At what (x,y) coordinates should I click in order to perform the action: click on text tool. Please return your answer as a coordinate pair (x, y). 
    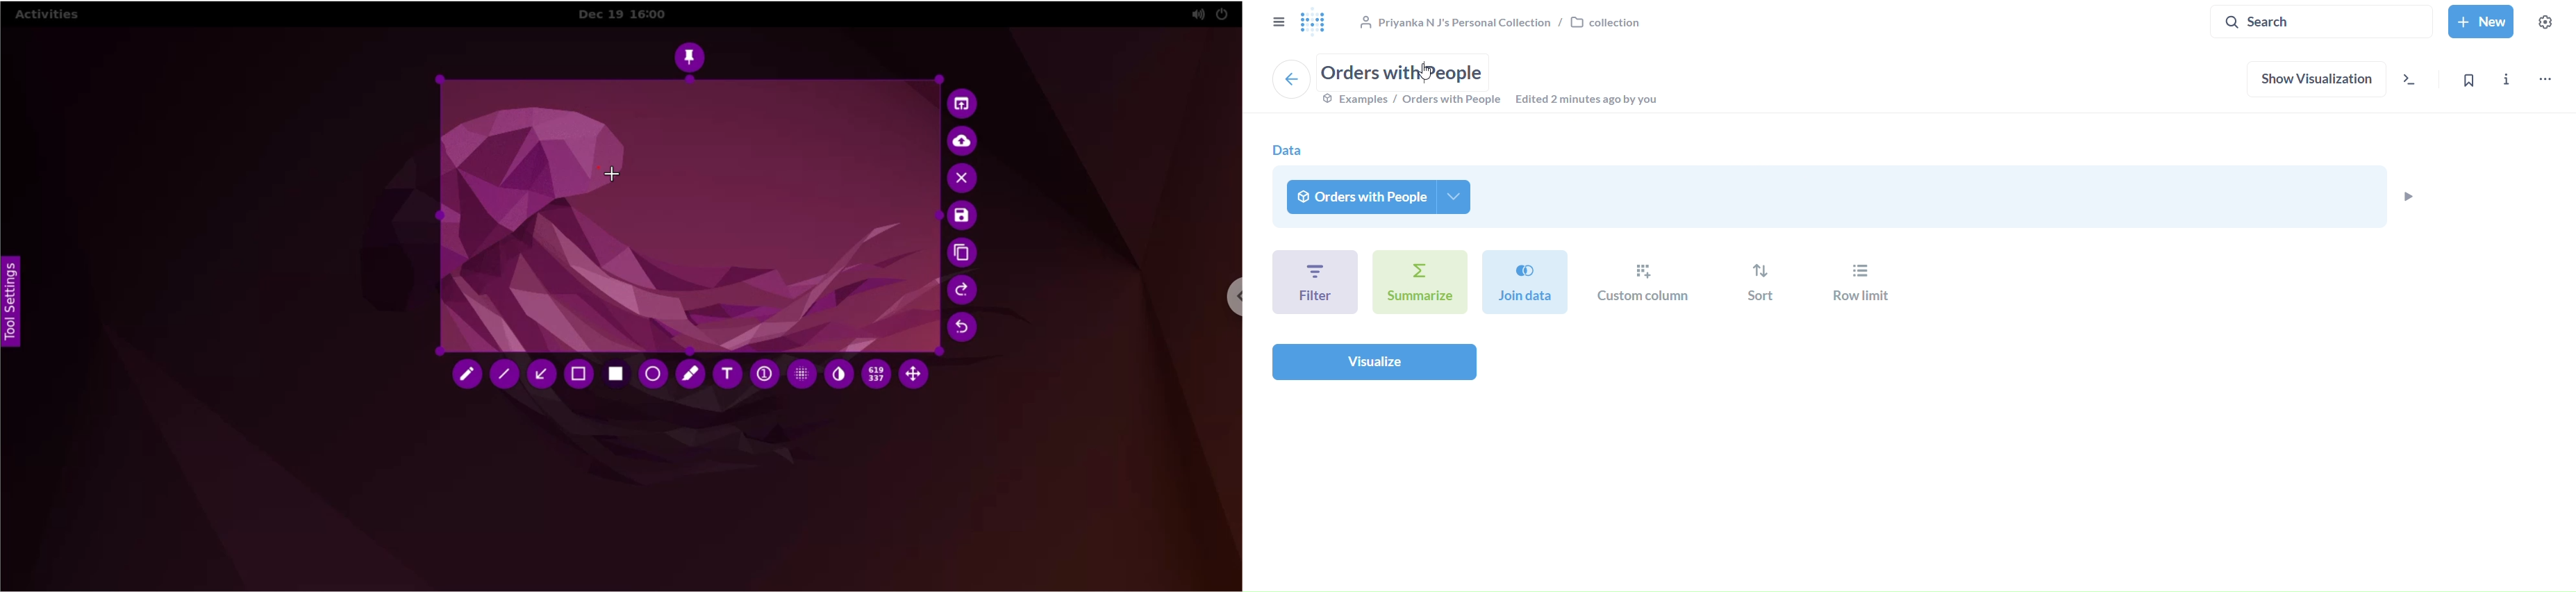
    Looking at the image, I should click on (727, 375).